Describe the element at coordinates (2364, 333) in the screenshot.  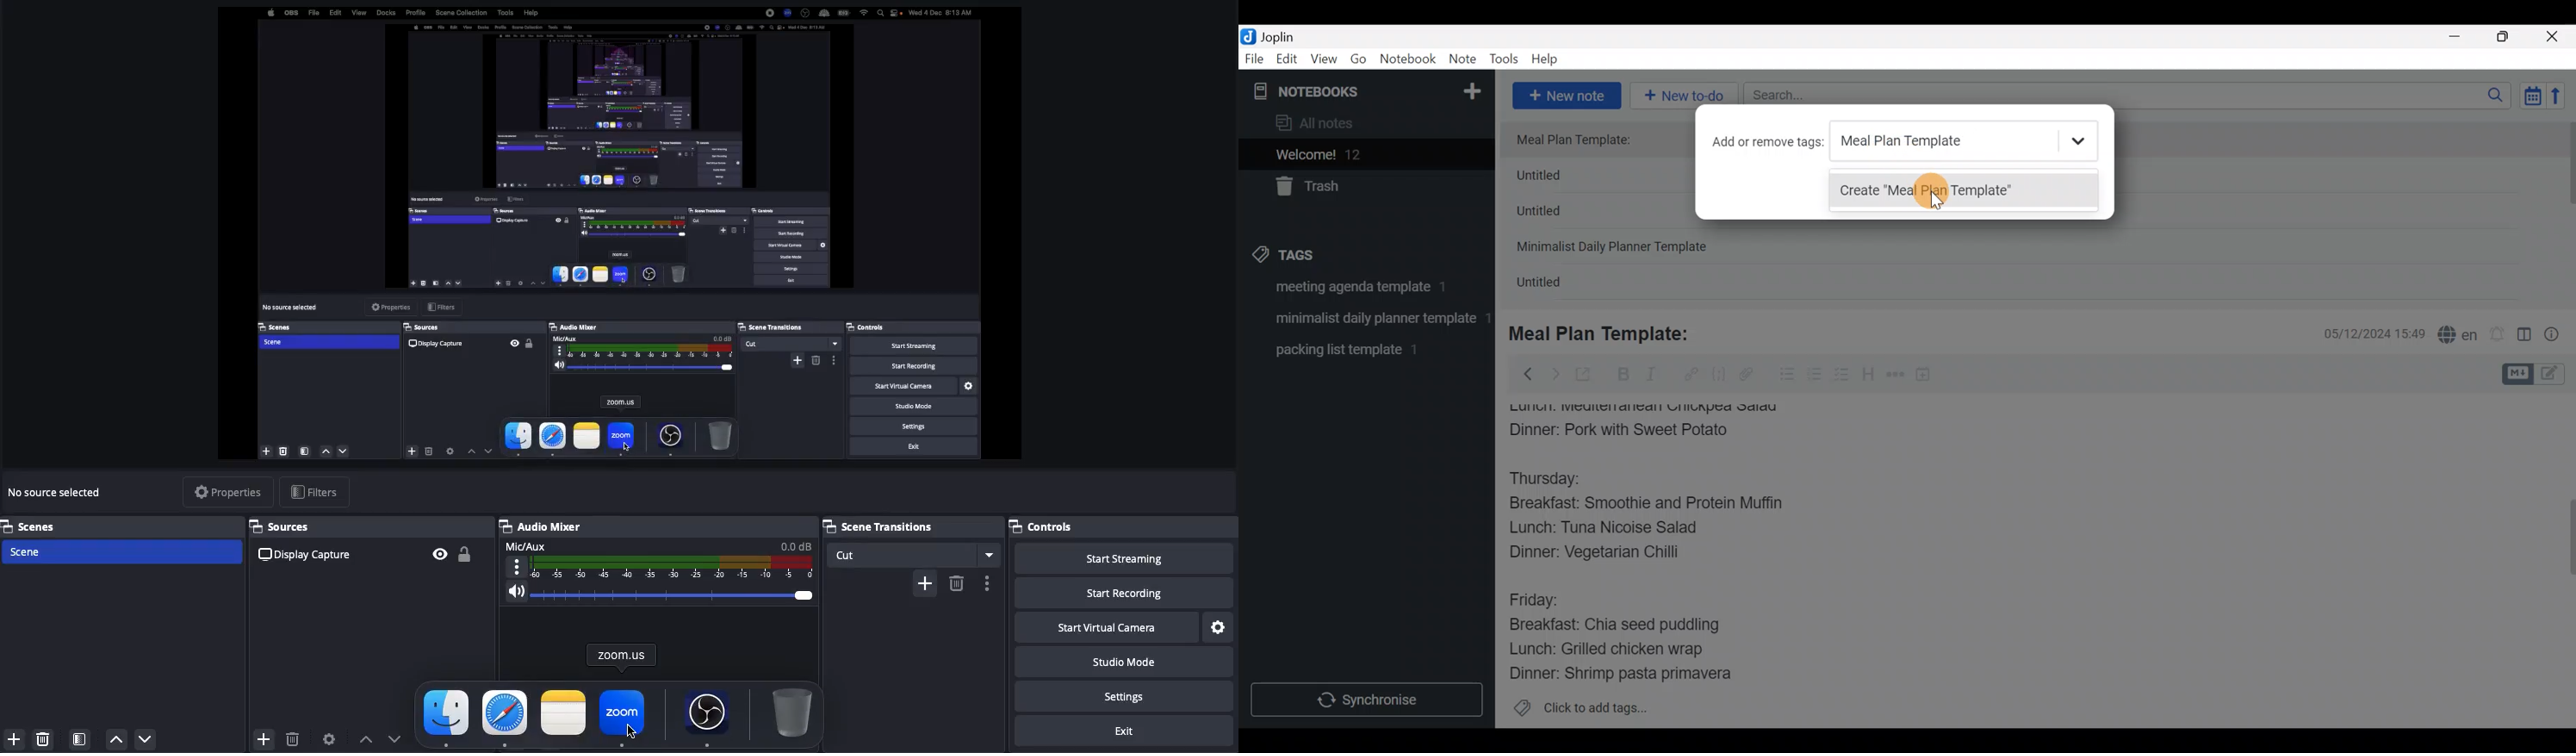
I see `Date & time` at that location.